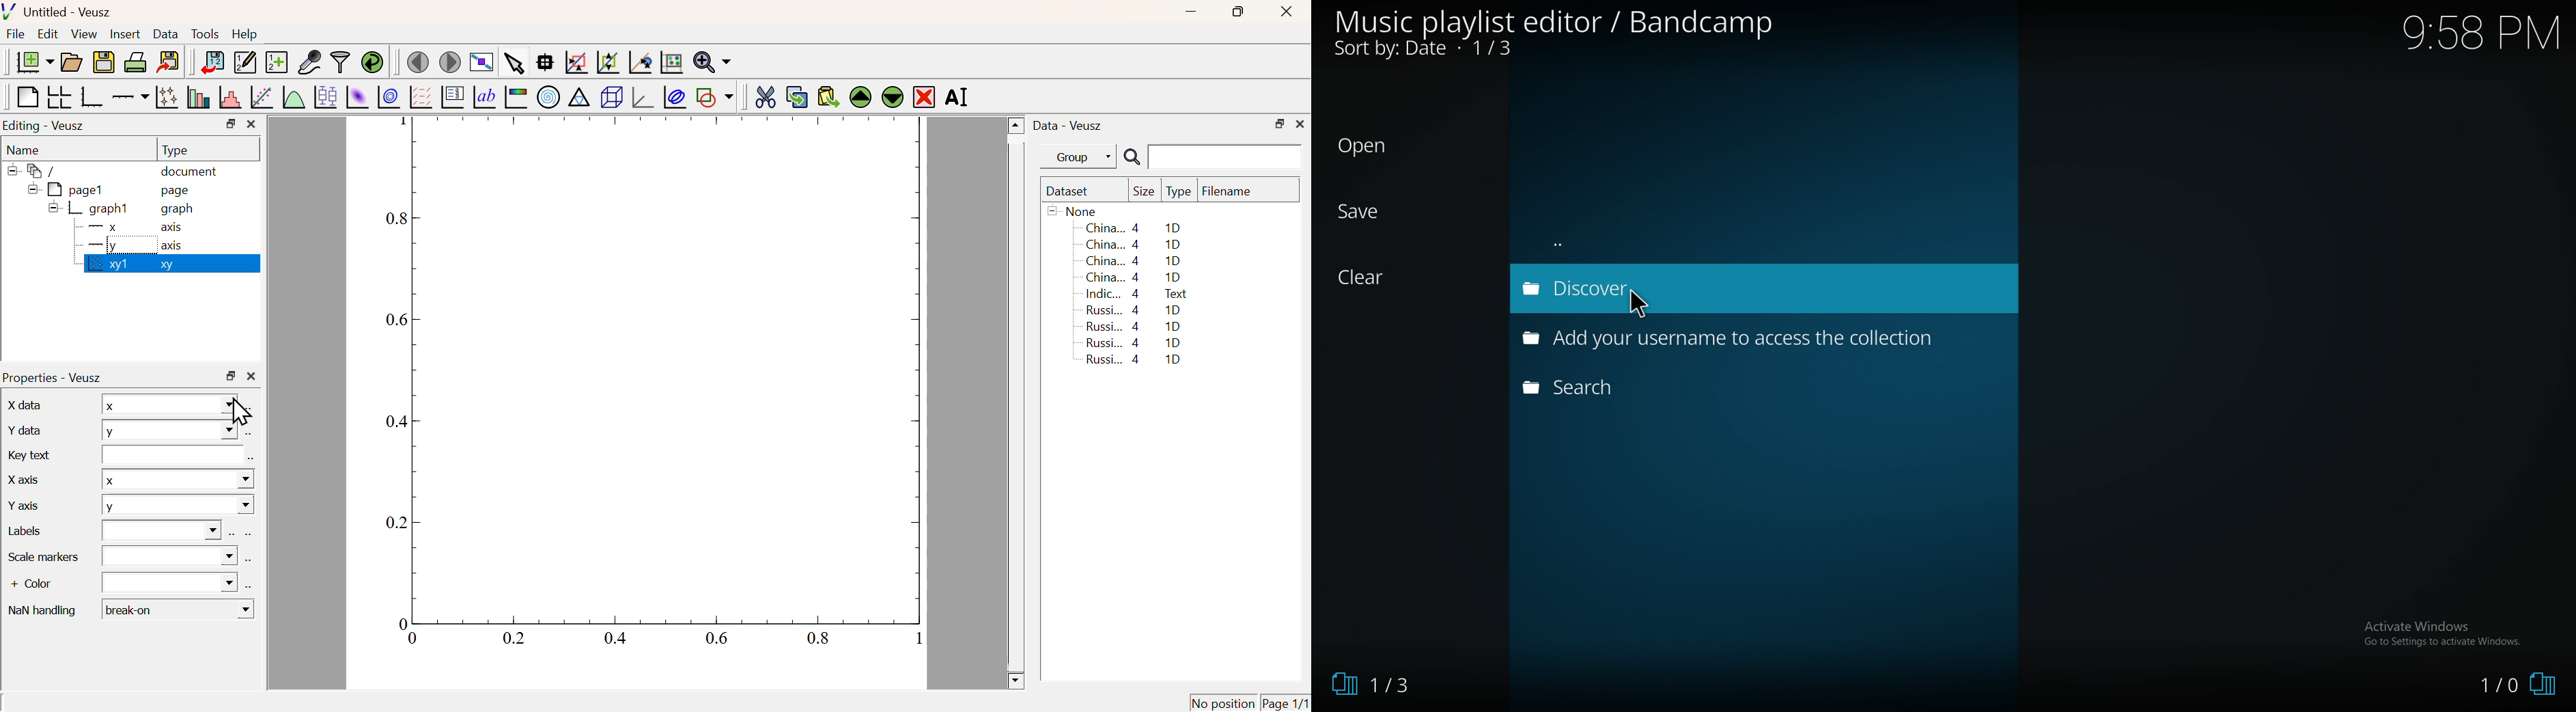 Image resolution: width=2576 pixels, height=728 pixels. What do you see at coordinates (249, 435) in the screenshot?
I see `Select using dataset Browser` at bounding box center [249, 435].